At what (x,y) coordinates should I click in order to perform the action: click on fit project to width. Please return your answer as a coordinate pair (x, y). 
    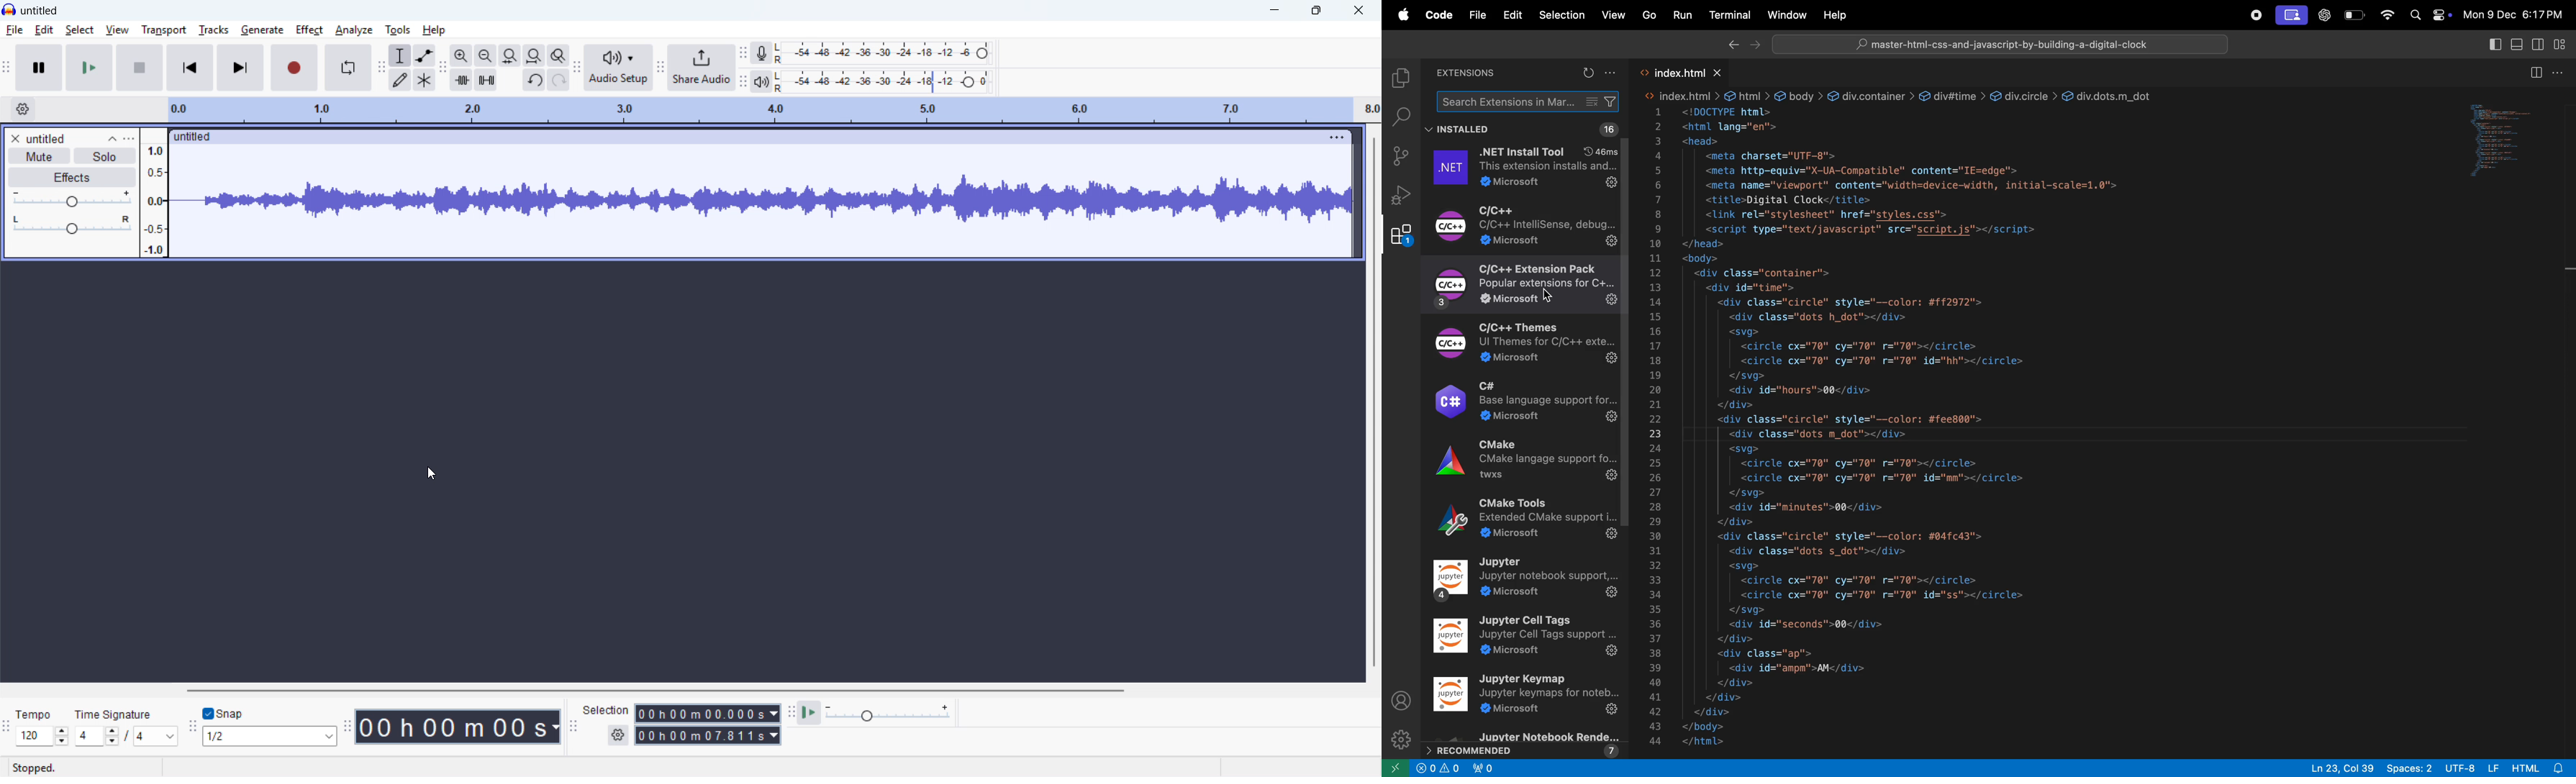
    Looking at the image, I should click on (534, 56).